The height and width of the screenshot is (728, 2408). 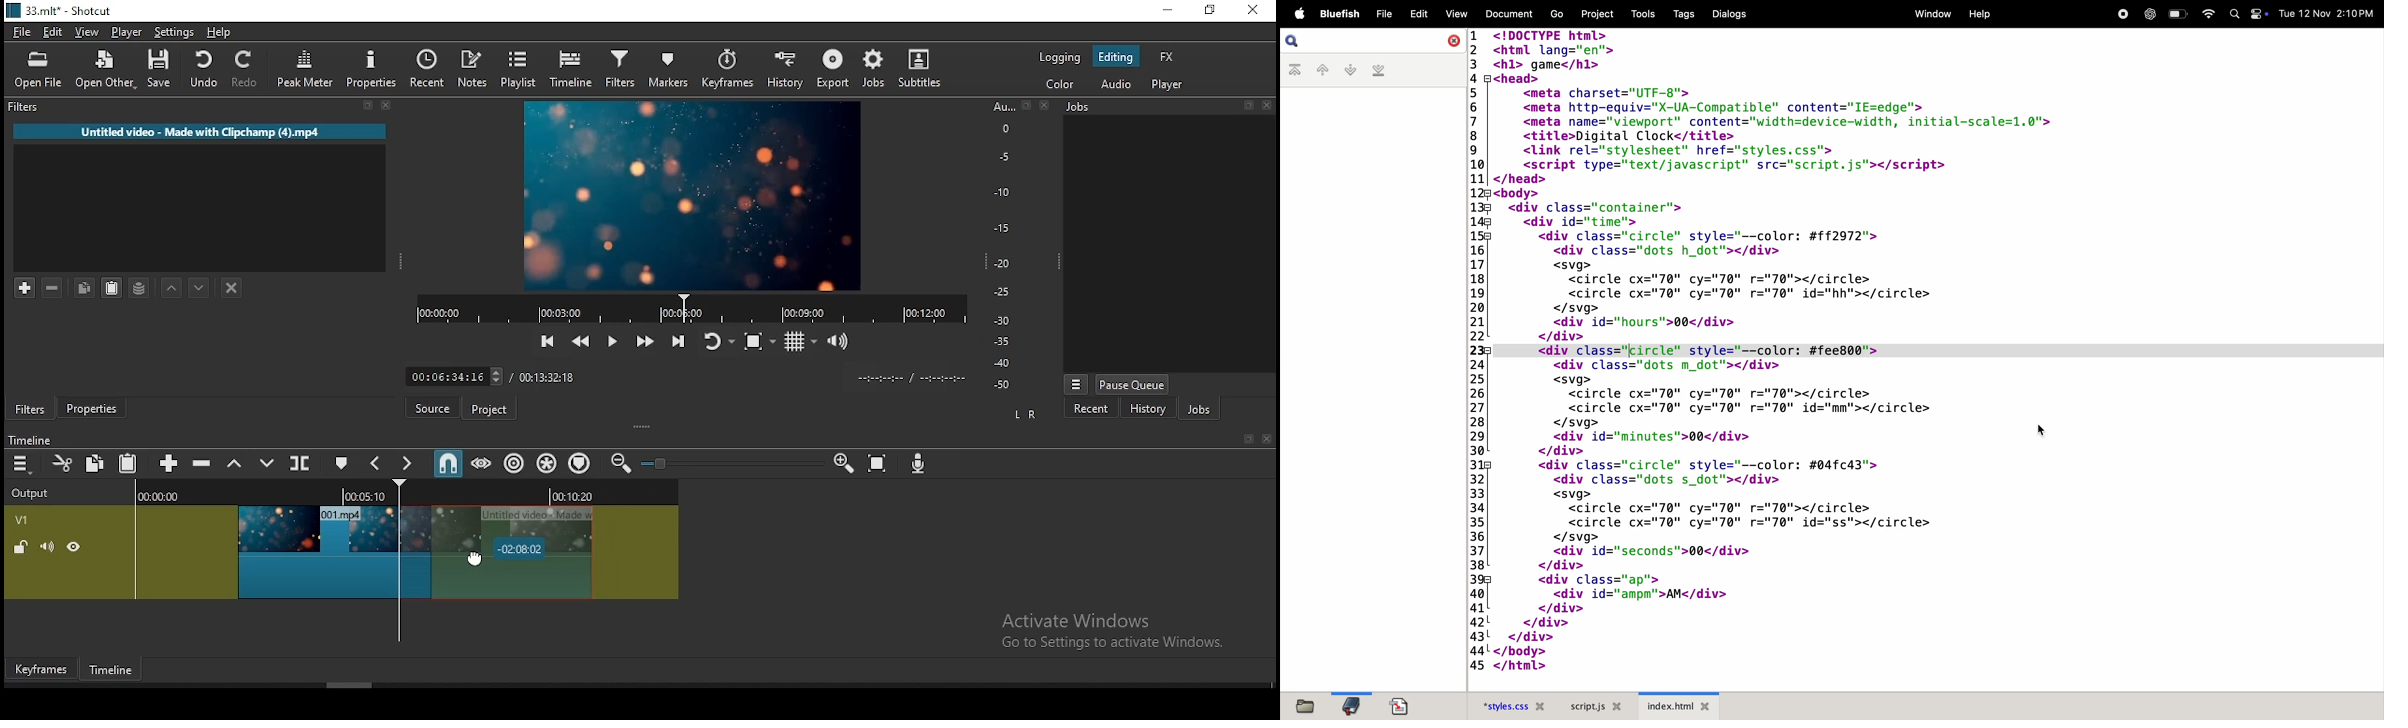 What do you see at coordinates (839, 335) in the screenshot?
I see `show video volume control` at bounding box center [839, 335].